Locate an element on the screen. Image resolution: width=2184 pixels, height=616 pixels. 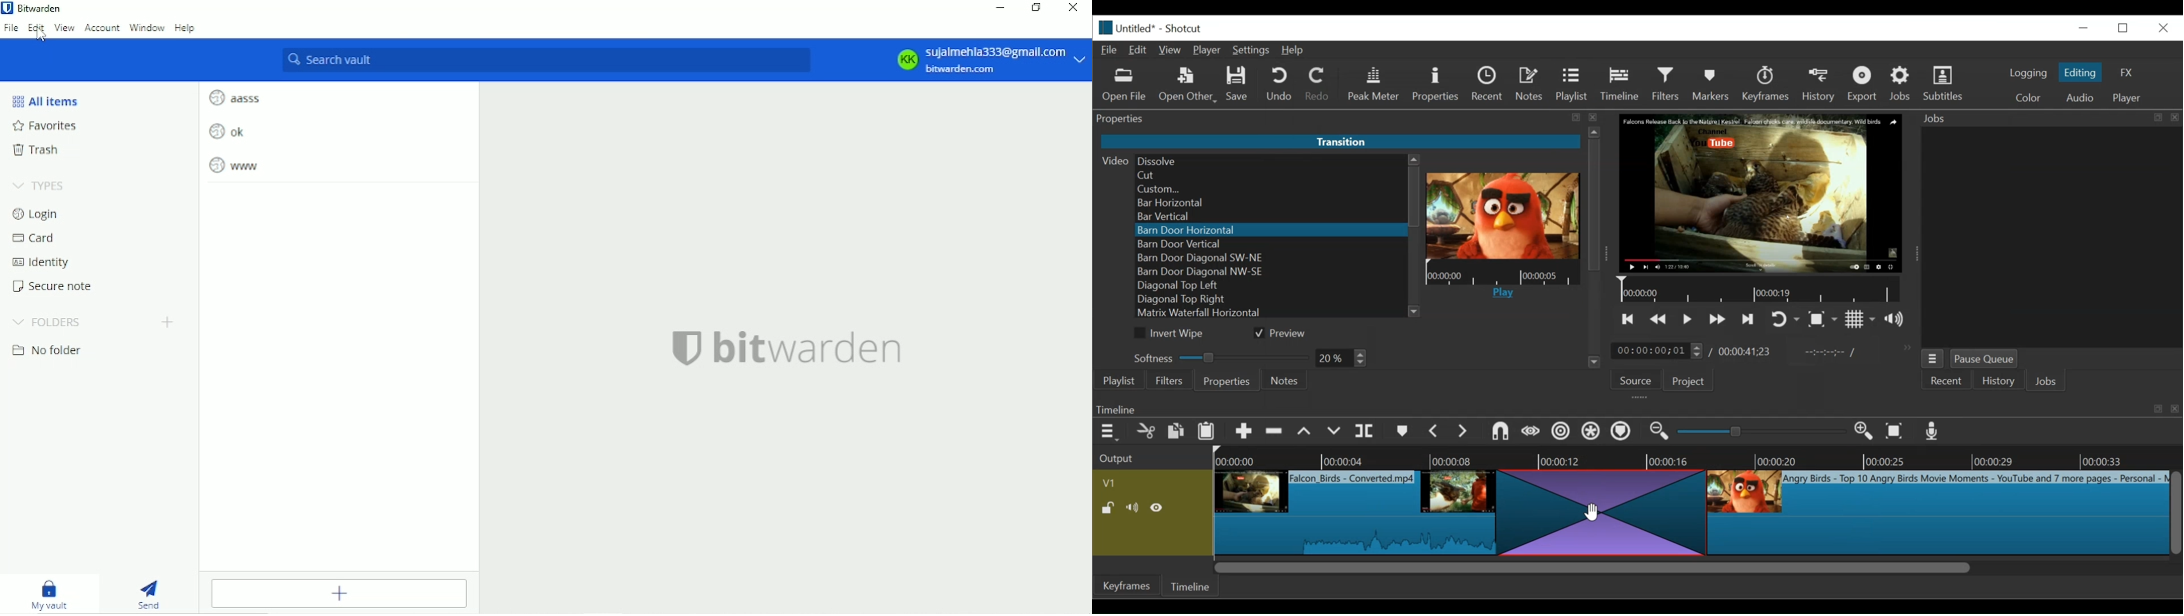
Filters is located at coordinates (1667, 84).